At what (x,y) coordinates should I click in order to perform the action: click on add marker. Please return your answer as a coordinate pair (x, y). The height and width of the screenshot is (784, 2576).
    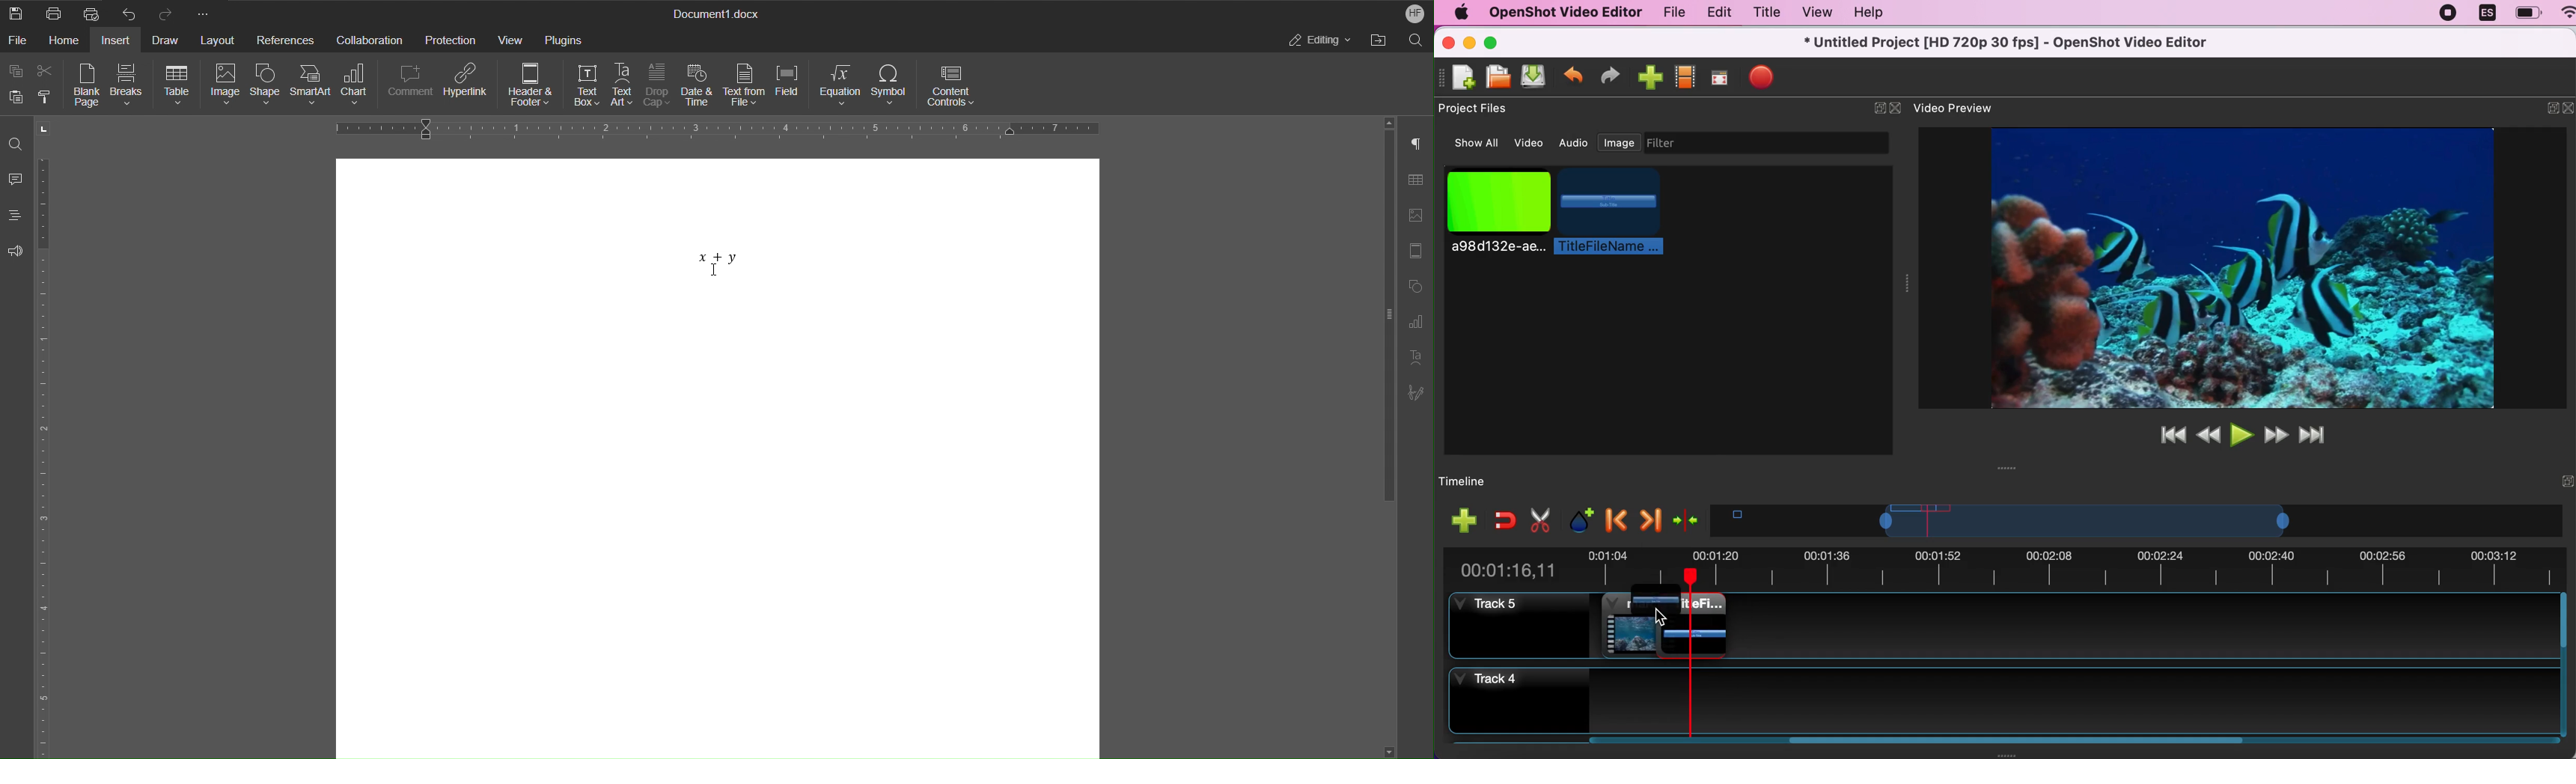
    Looking at the image, I should click on (1577, 519).